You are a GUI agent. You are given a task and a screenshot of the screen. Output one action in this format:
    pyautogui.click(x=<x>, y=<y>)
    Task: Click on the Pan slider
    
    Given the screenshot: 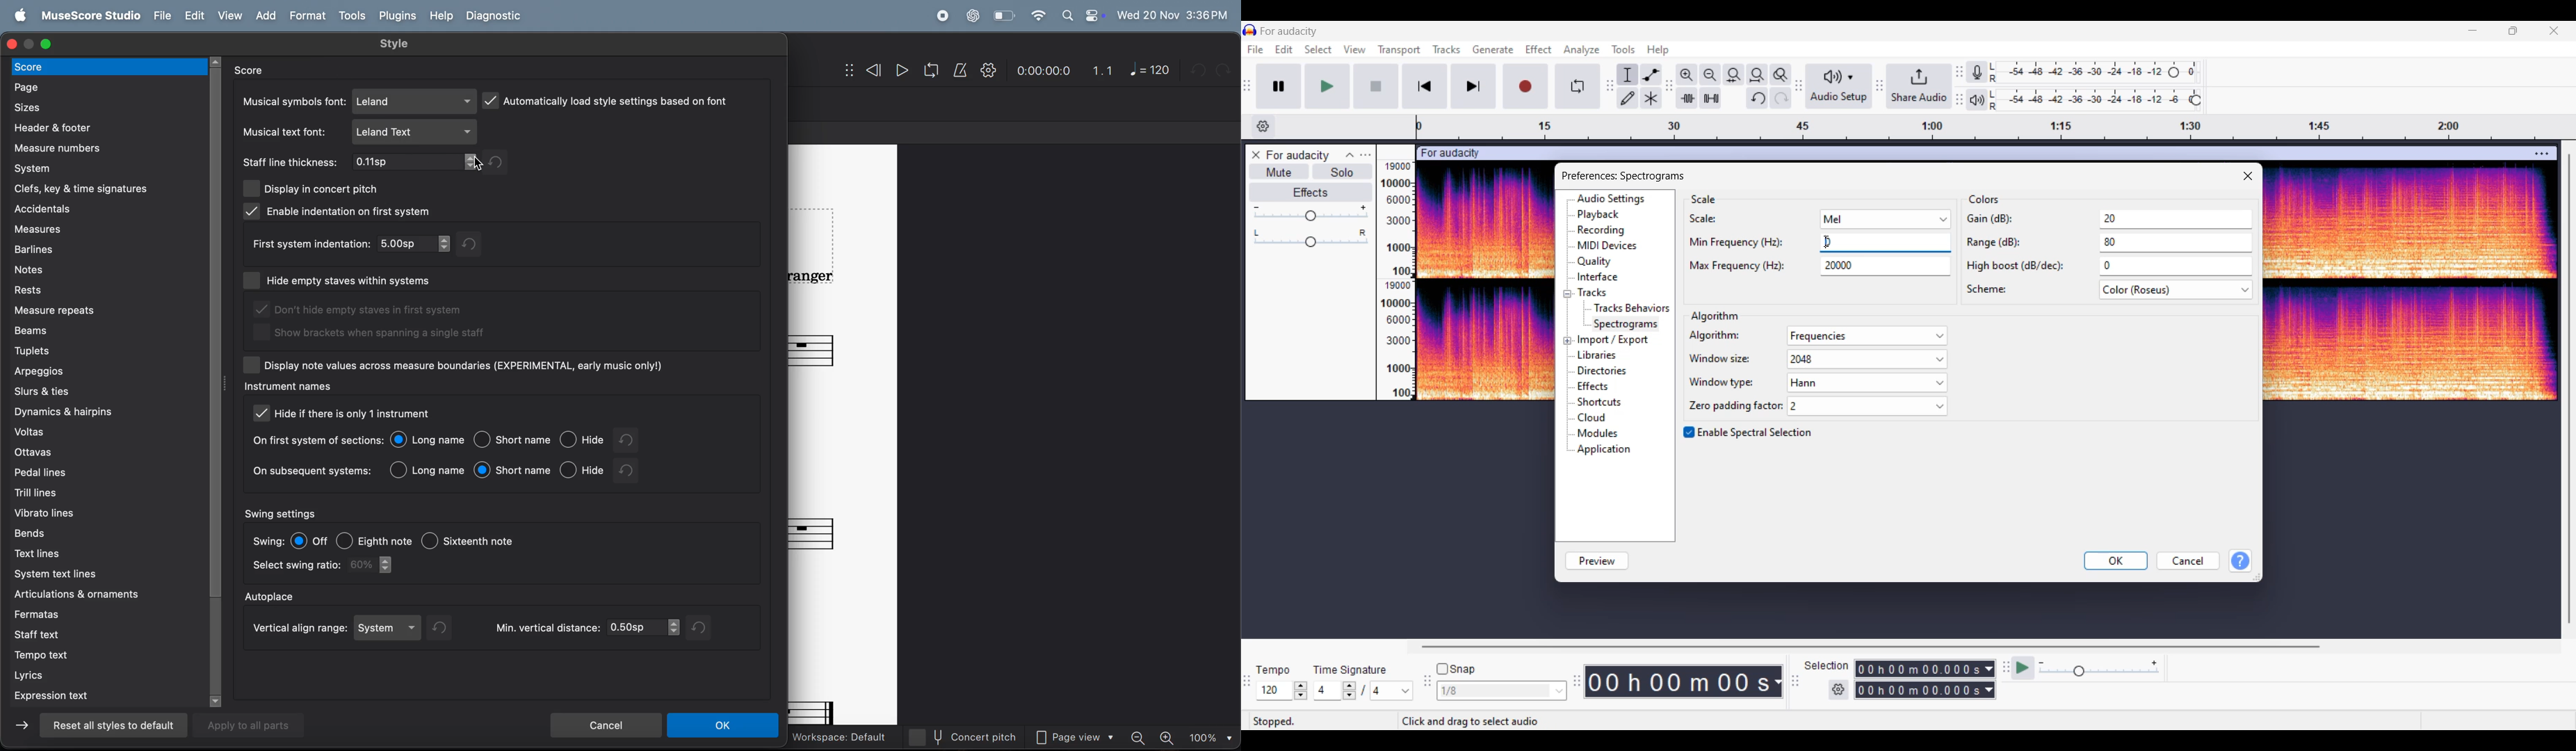 What is the action you would take?
    pyautogui.click(x=1311, y=239)
    